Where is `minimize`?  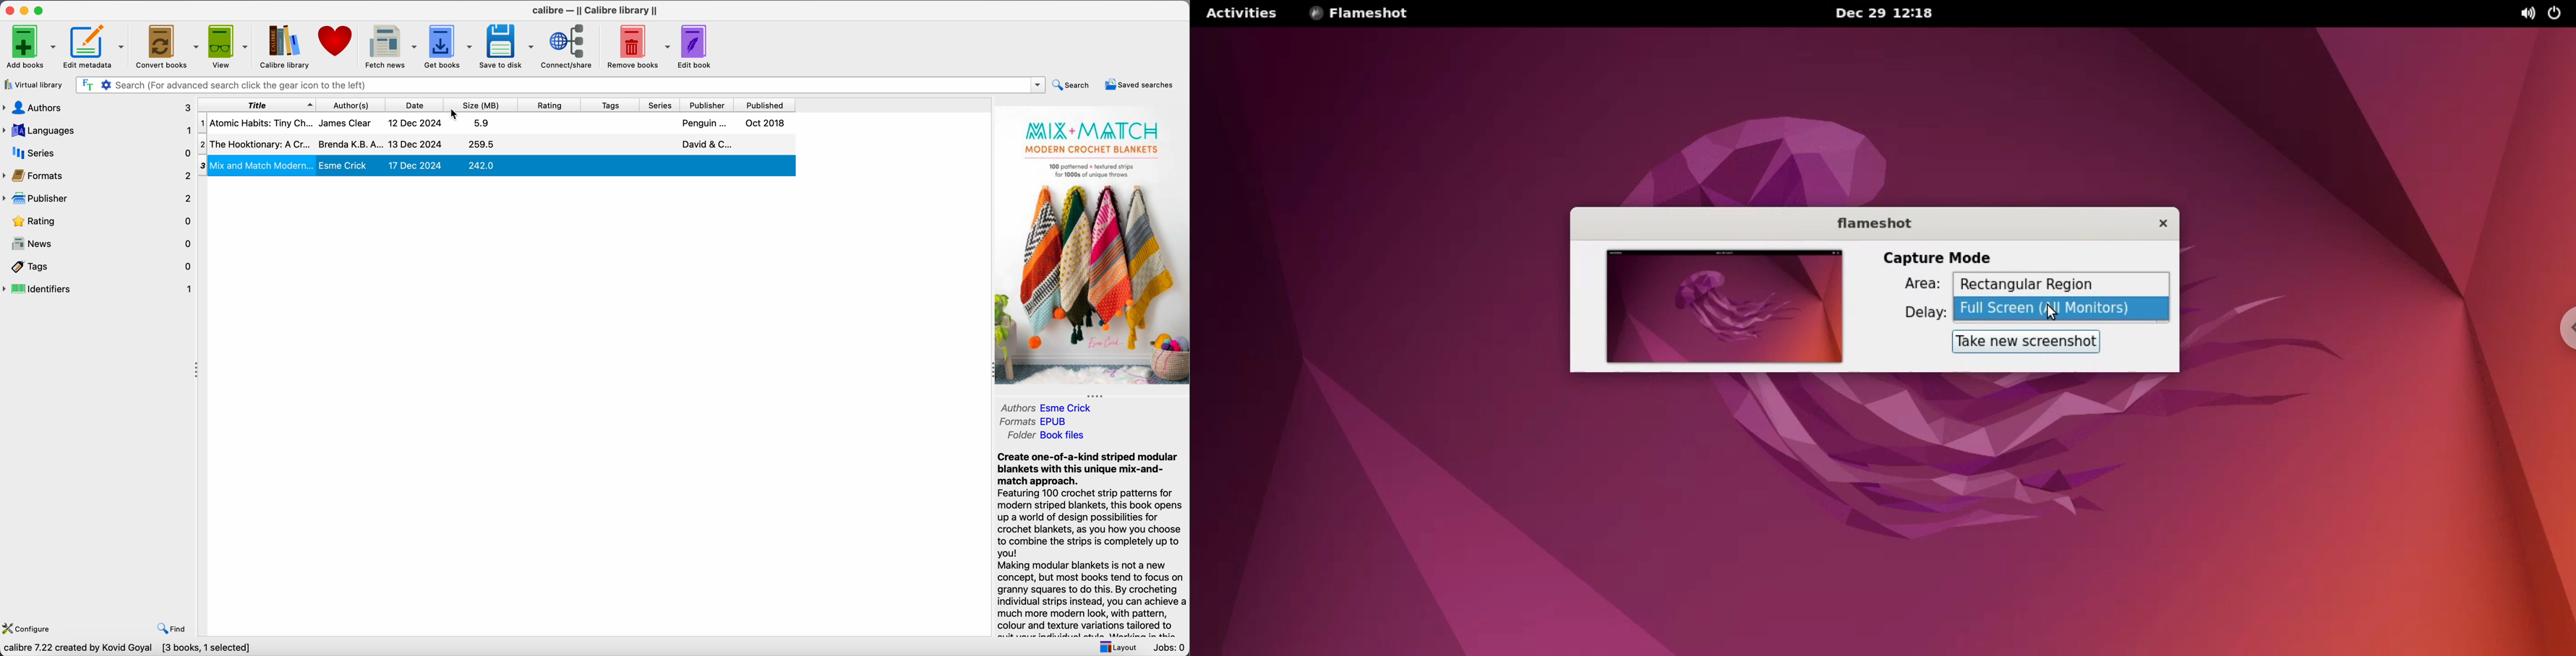 minimize is located at coordinates (24, 10).